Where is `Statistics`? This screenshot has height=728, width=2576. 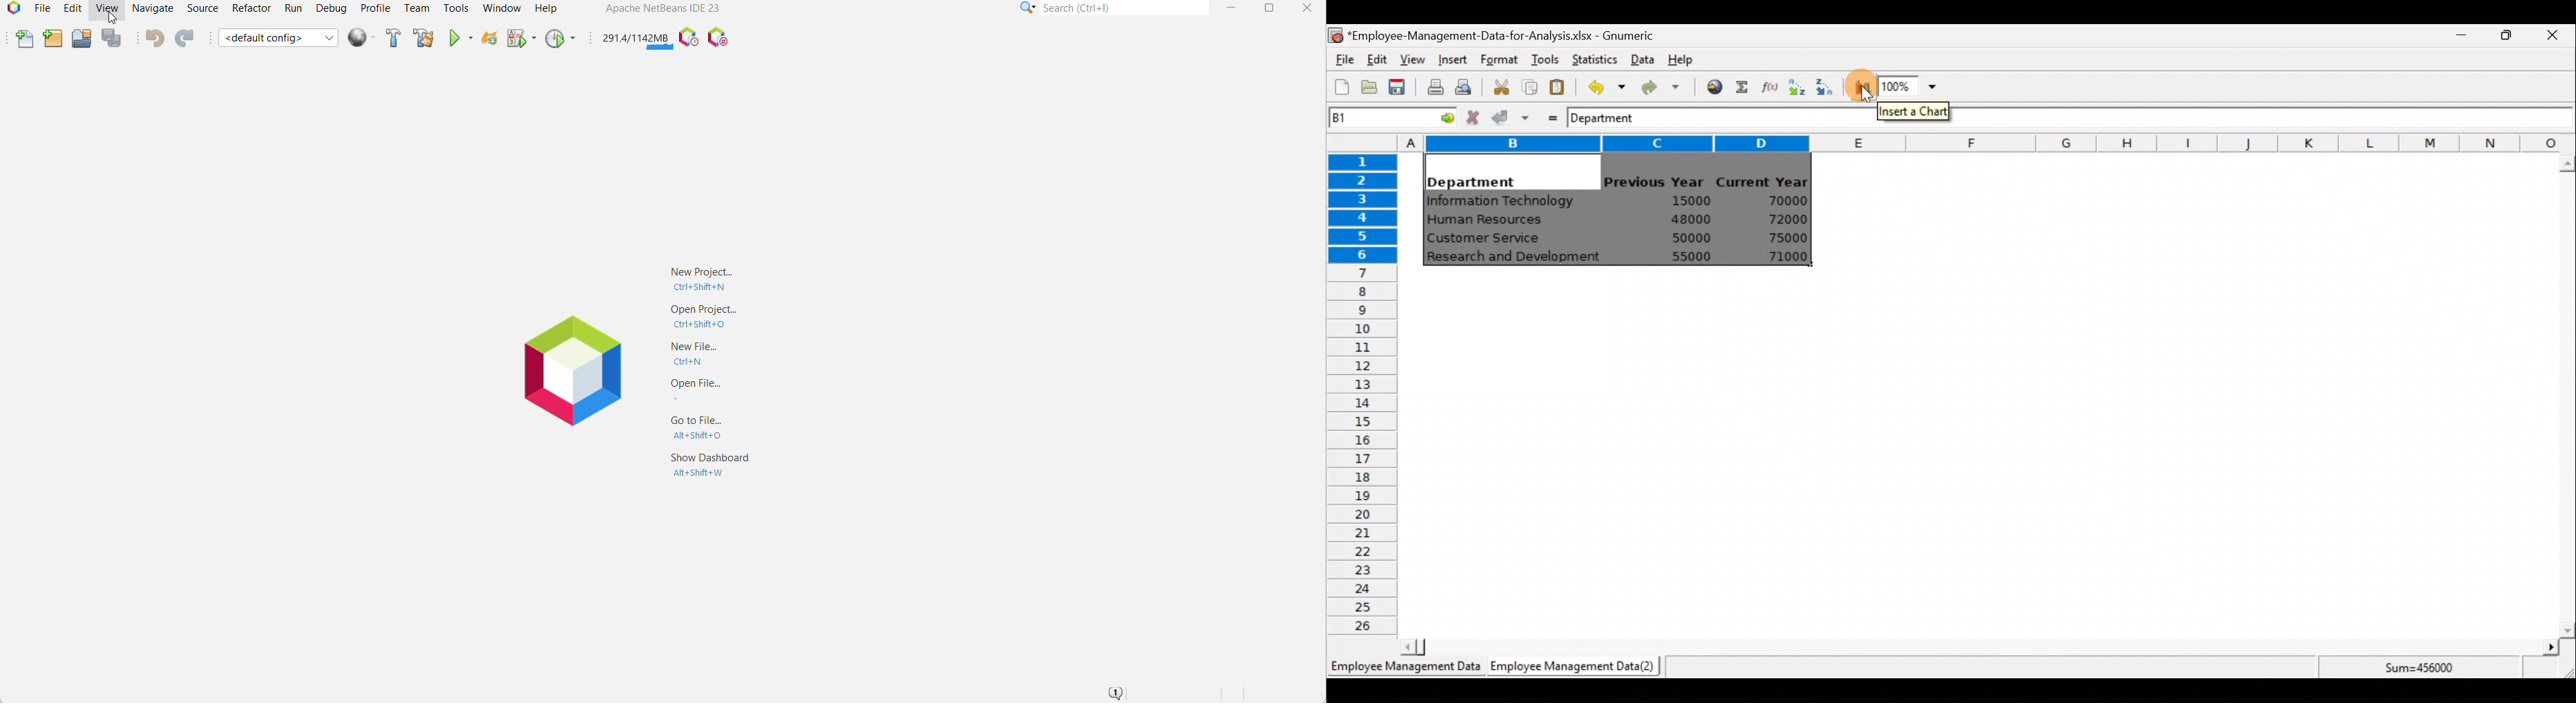 Statistics is located at coordinates (1592, 58).